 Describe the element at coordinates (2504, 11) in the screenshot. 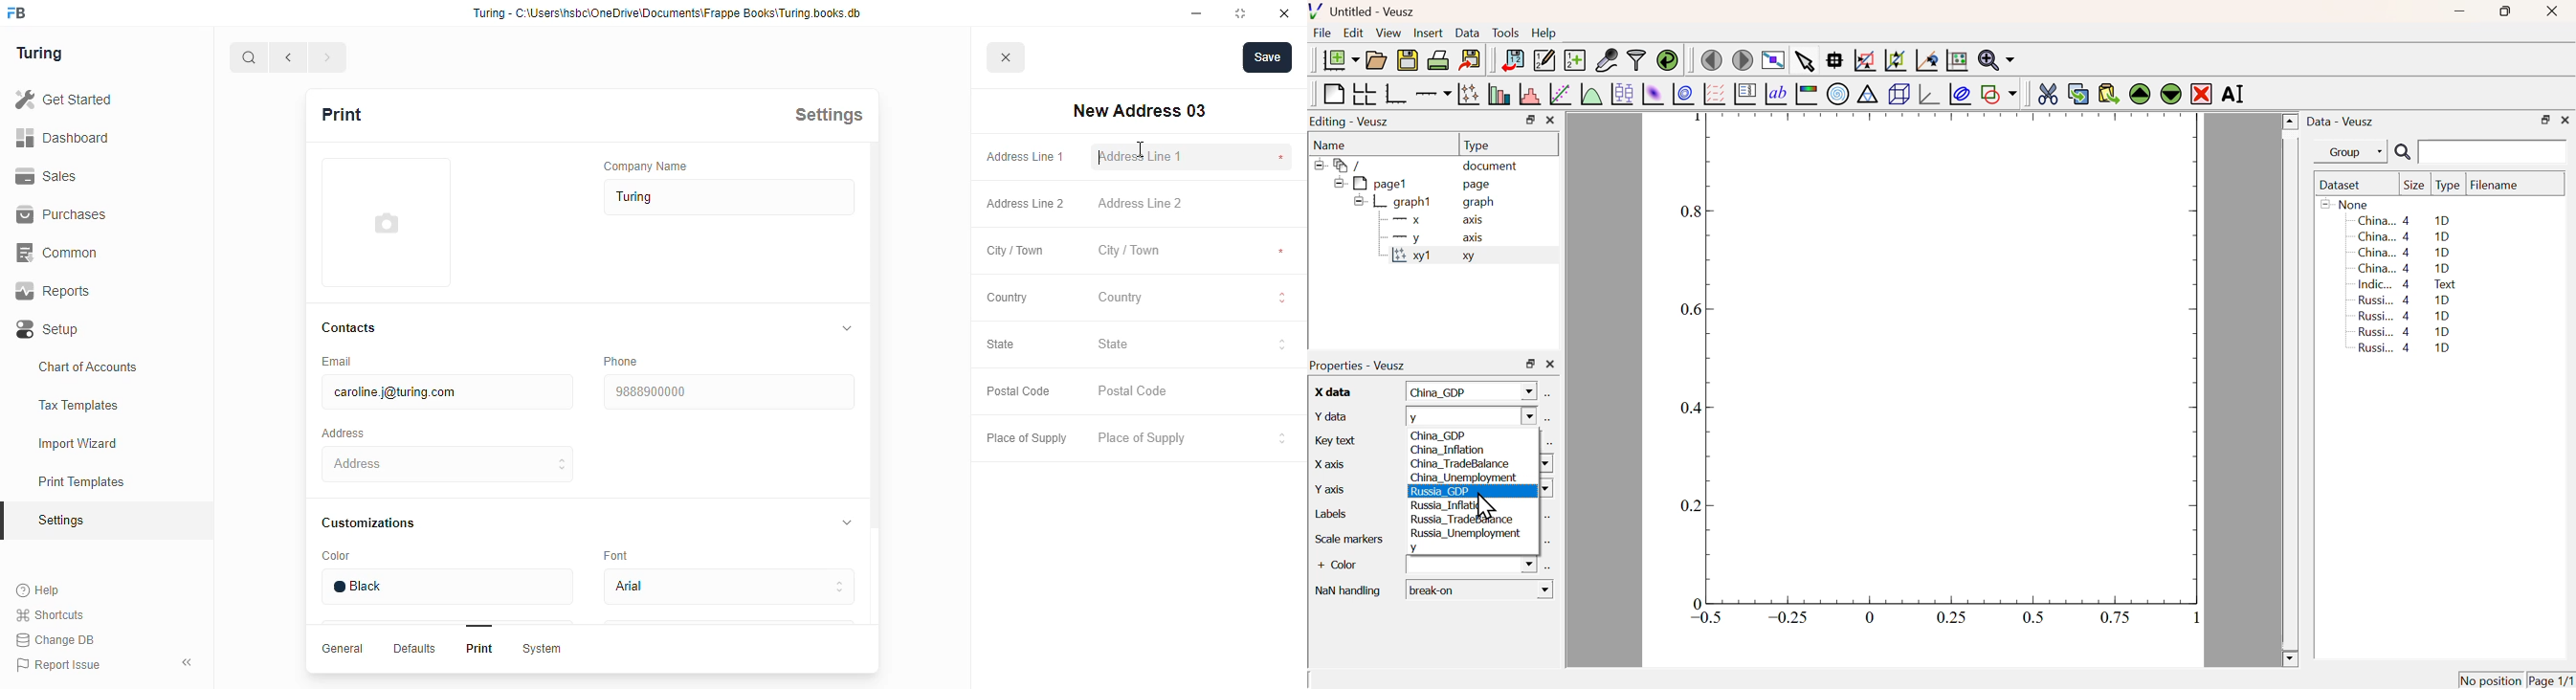

I see `Restore Down` at that location.